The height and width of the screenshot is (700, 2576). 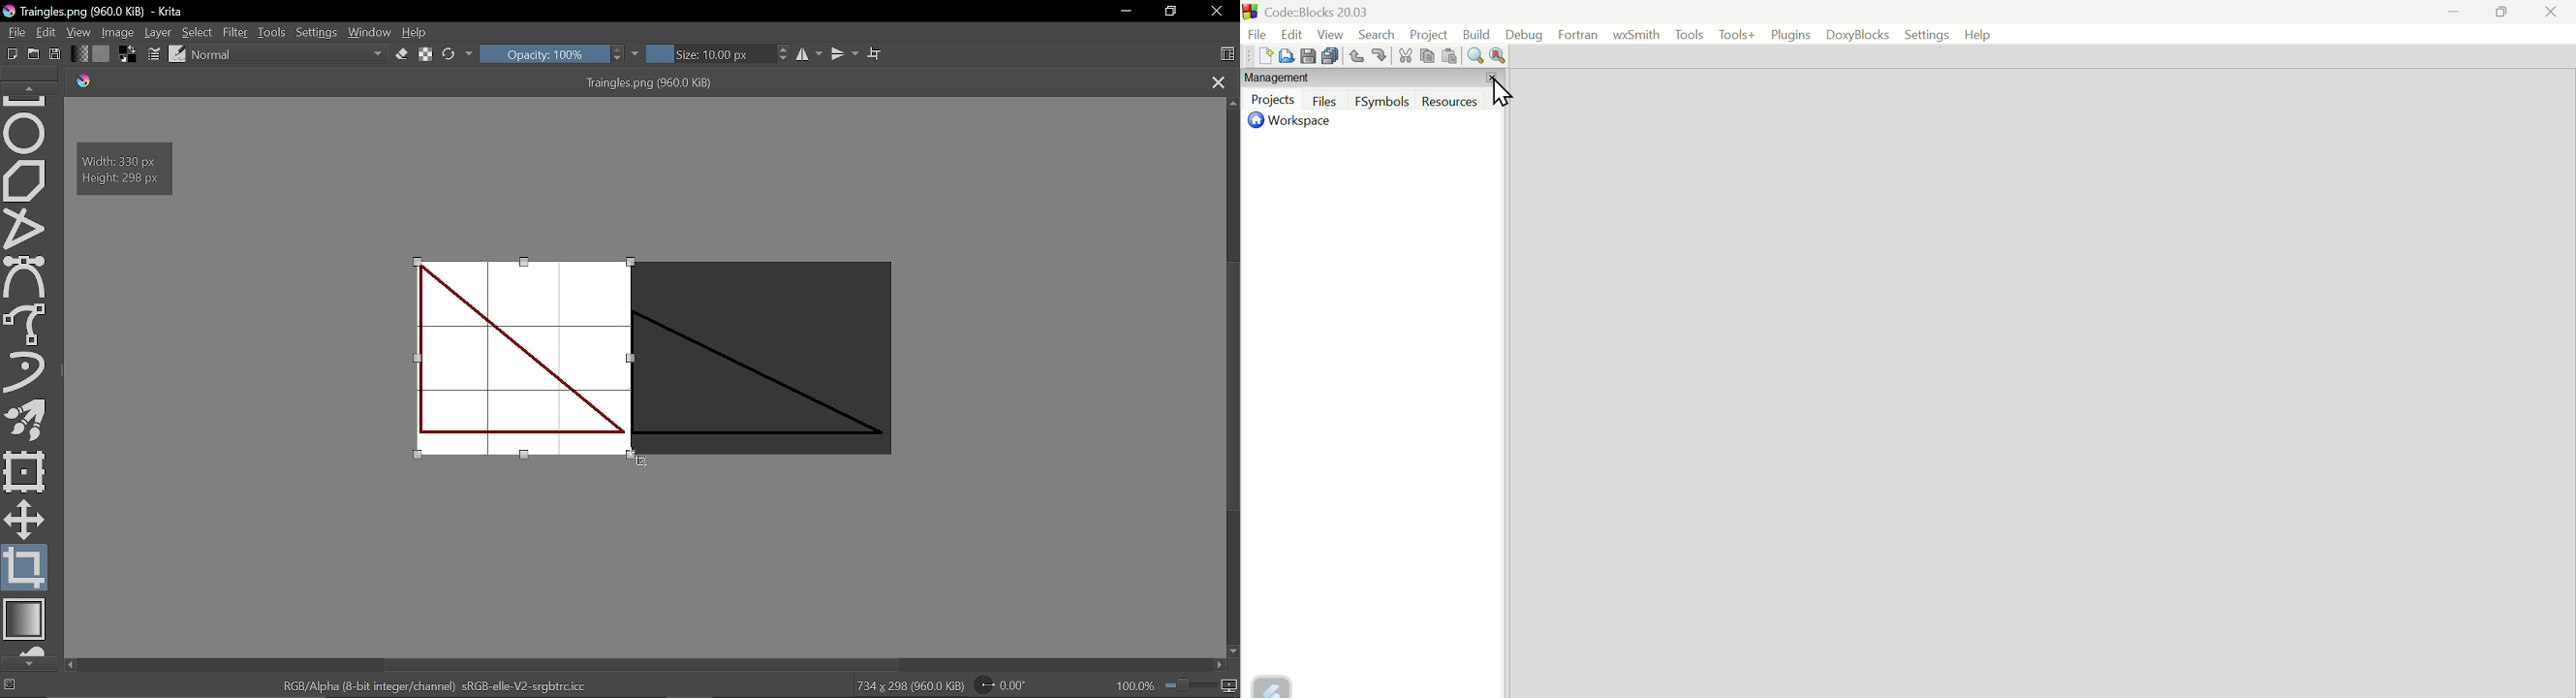 I want to click on help, so click(x=1978, y=34).